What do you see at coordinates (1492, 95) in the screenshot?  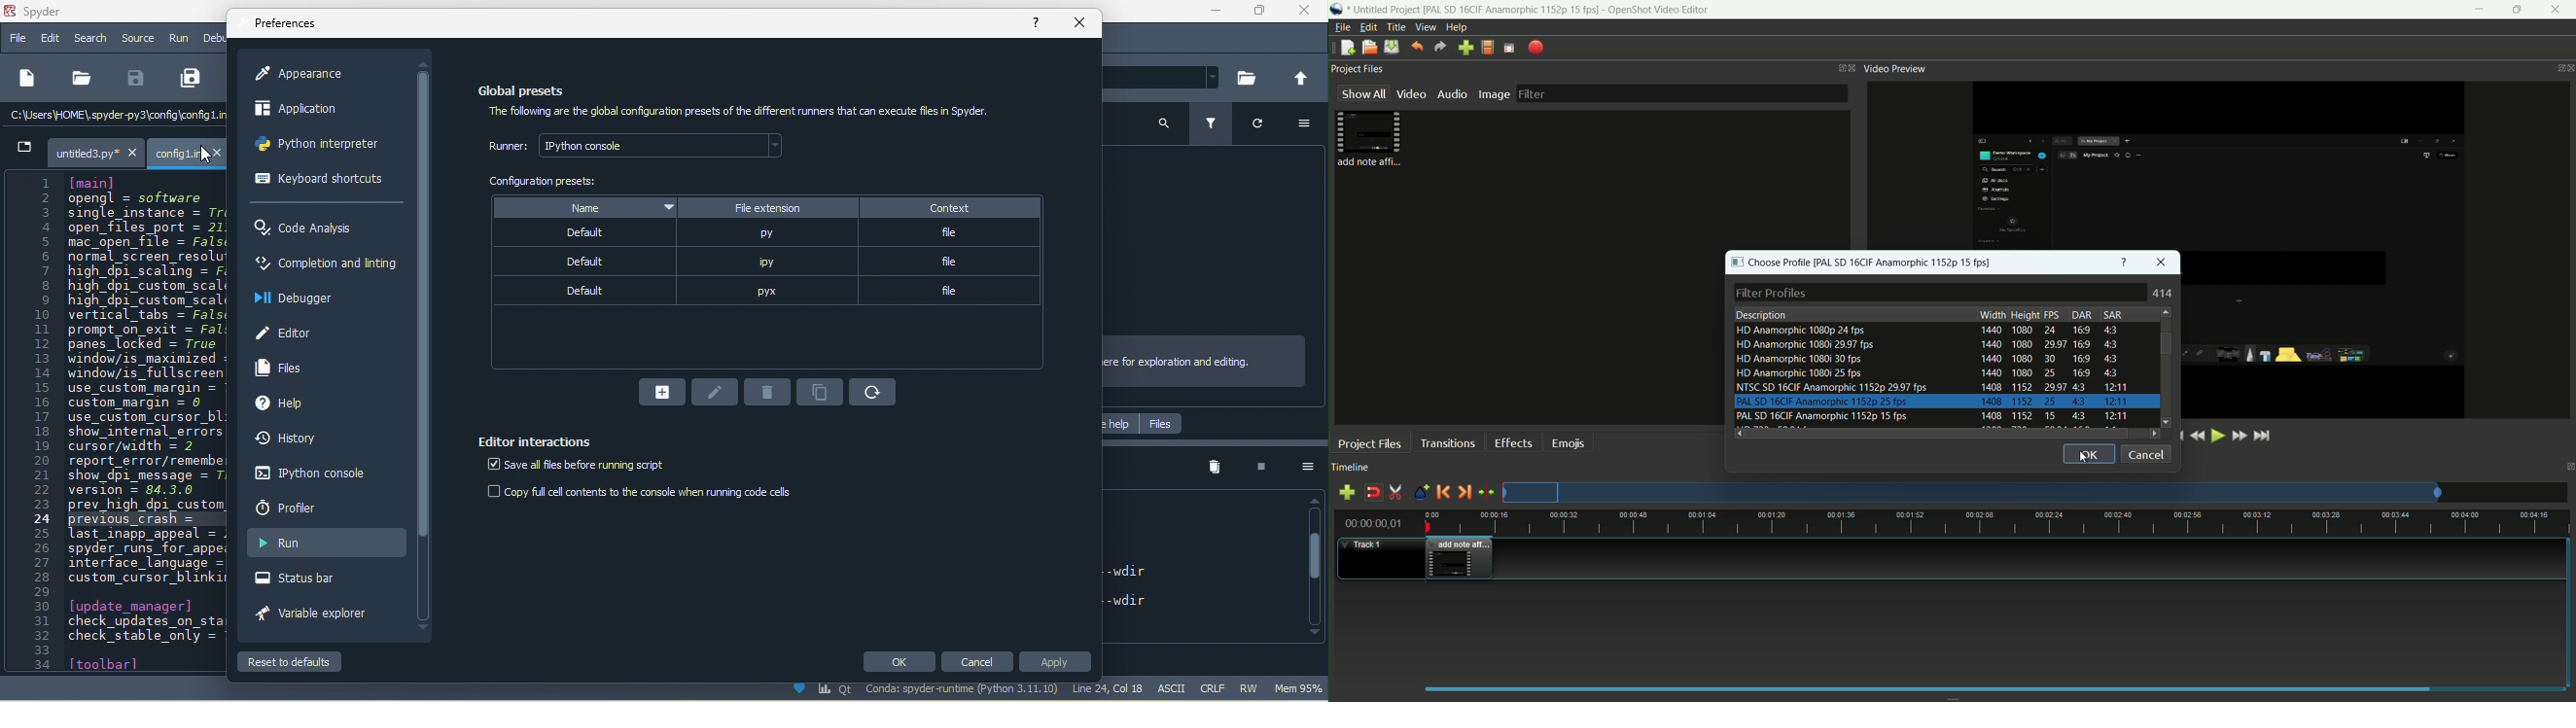 I see `image` at bounding box center [1492, 95].